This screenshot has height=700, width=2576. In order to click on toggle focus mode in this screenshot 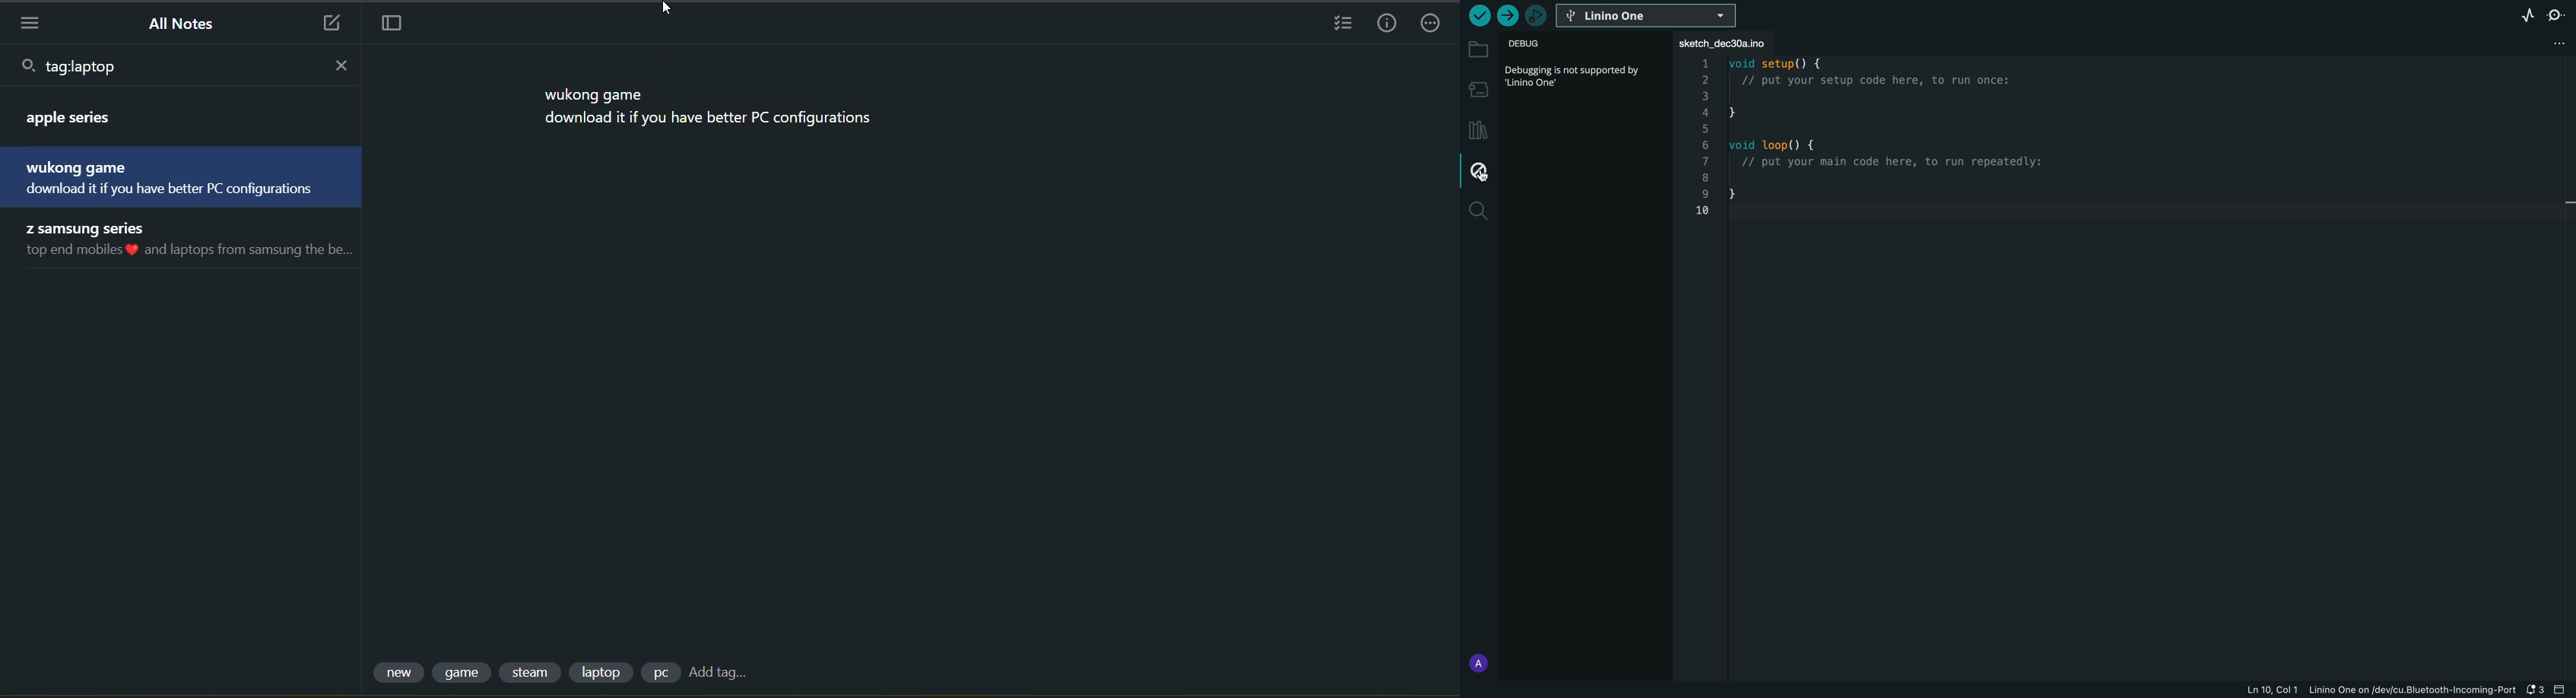, I will do `click(392, 22)`.